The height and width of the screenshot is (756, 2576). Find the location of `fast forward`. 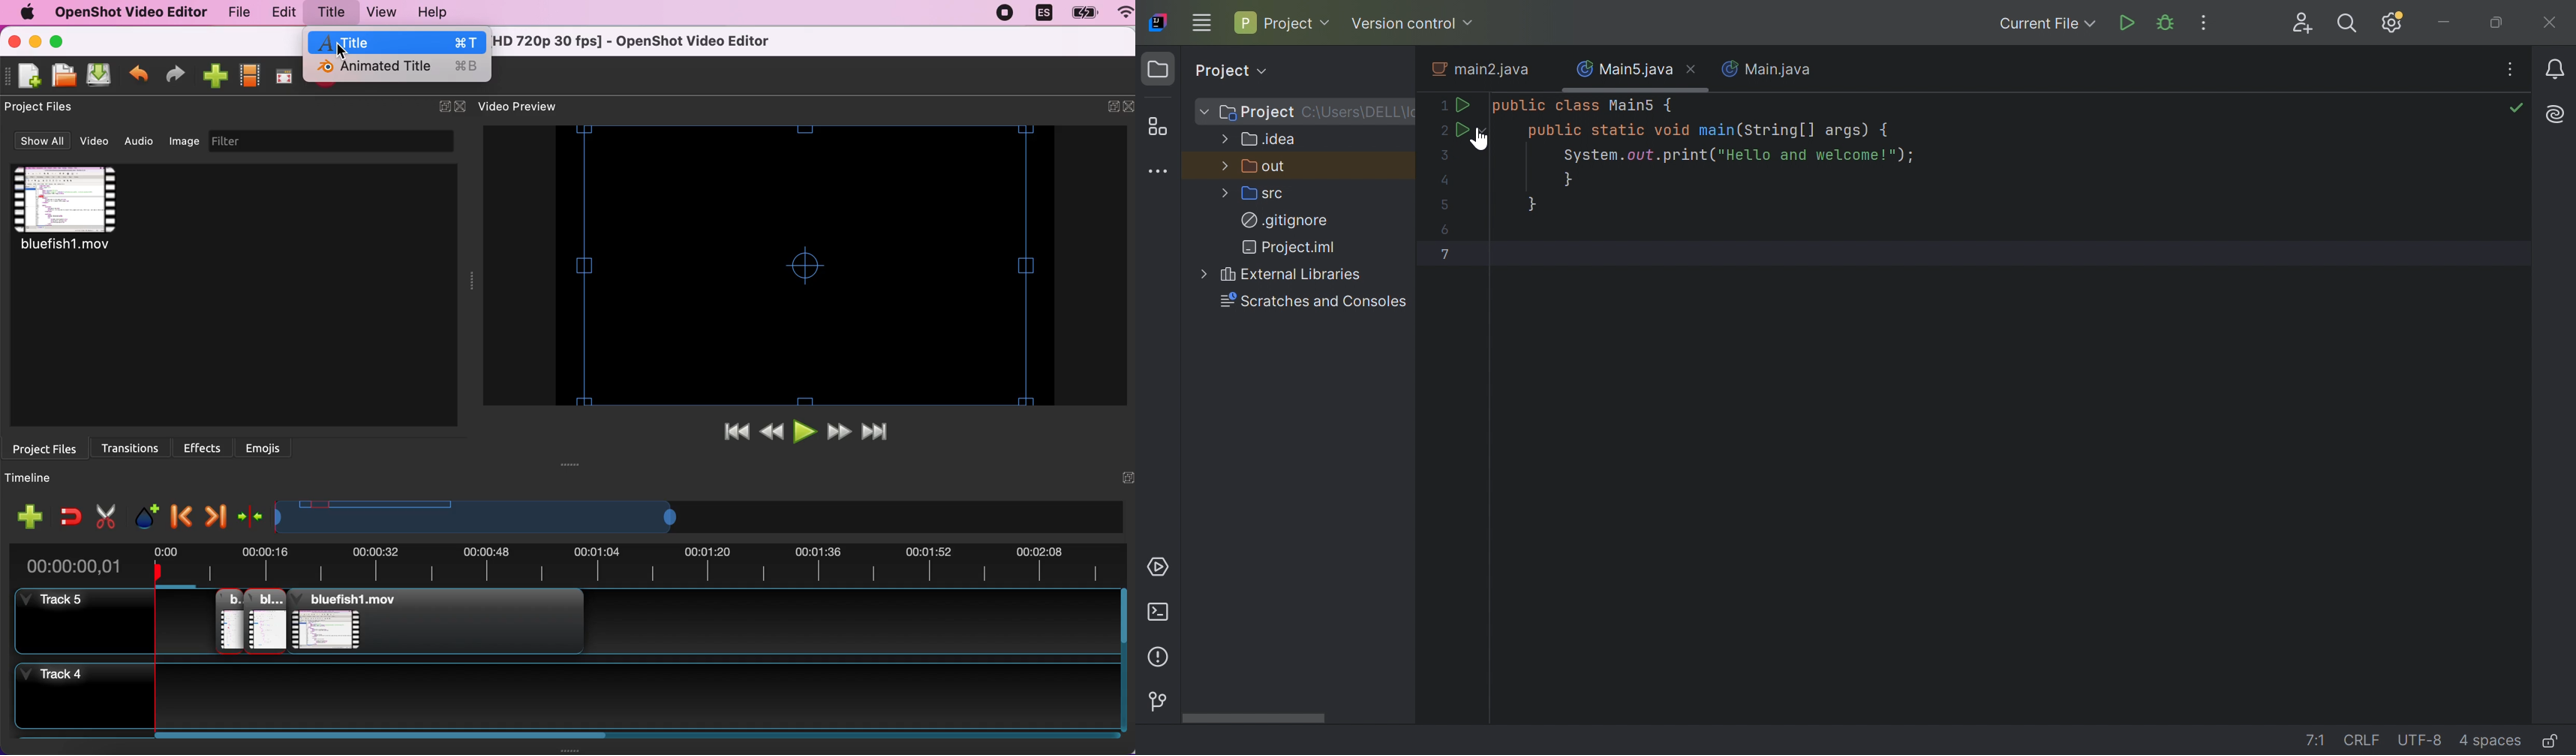

fast forward is located at coordinates (840, 433).